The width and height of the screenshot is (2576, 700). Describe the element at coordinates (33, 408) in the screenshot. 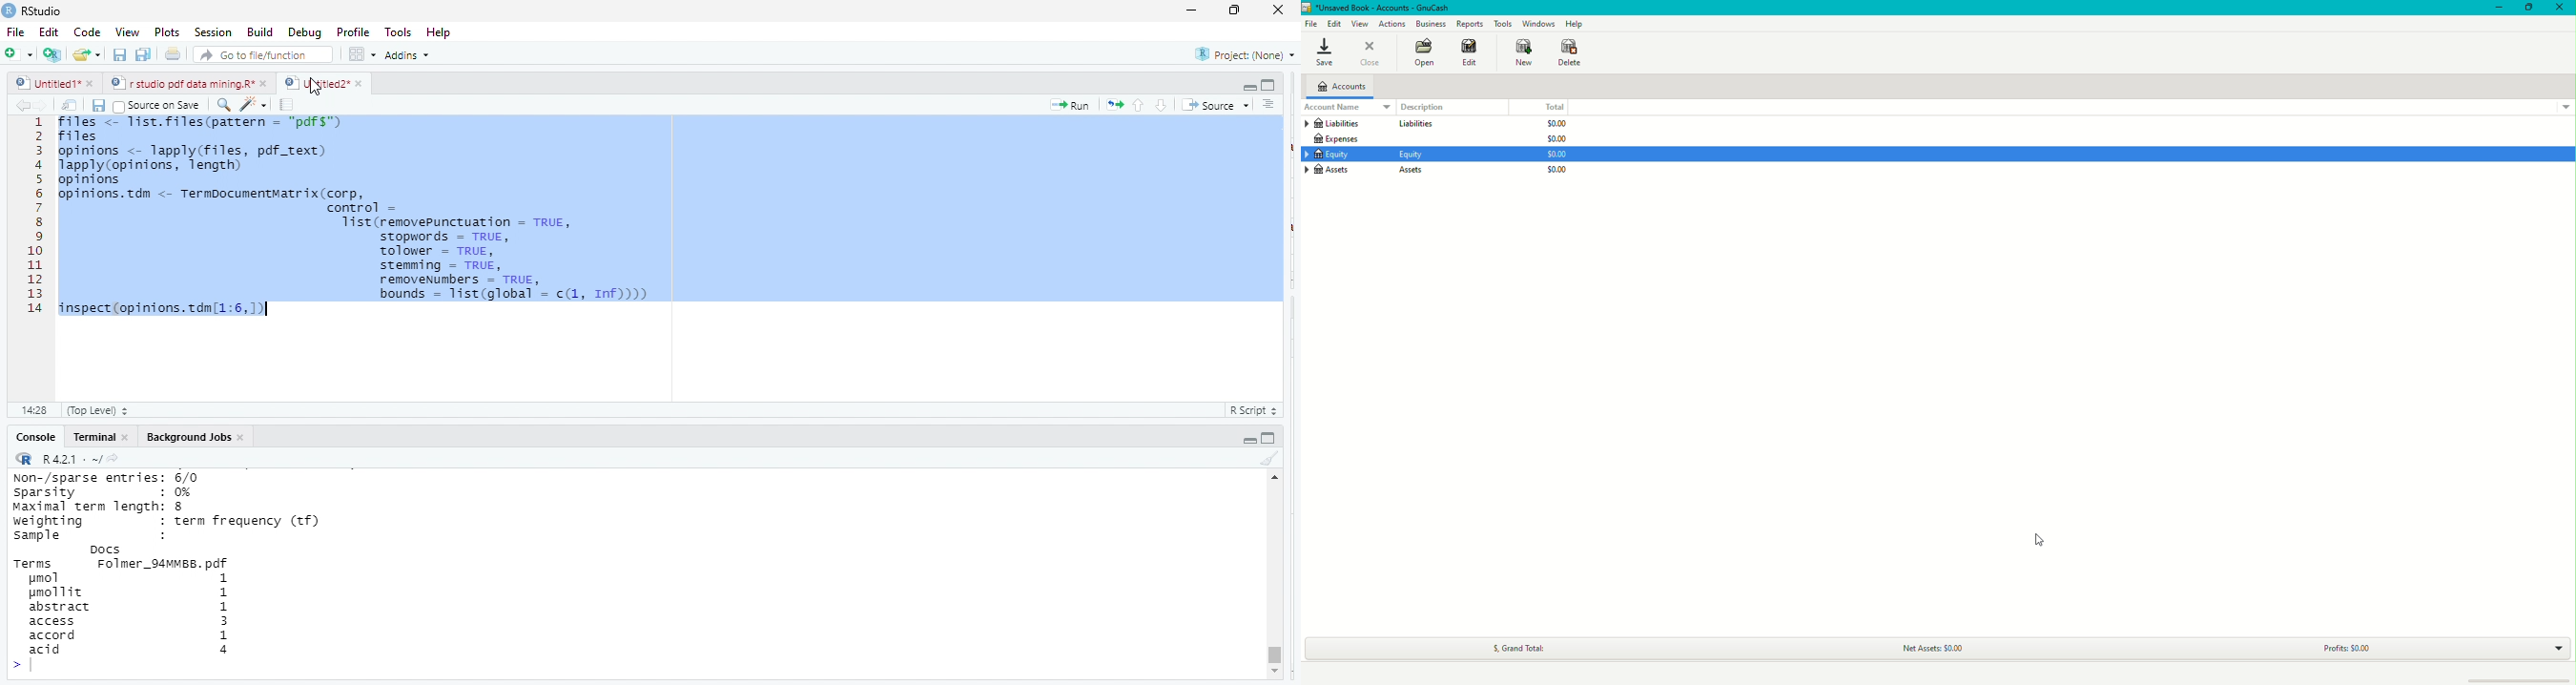

I see `3.23` at that location.